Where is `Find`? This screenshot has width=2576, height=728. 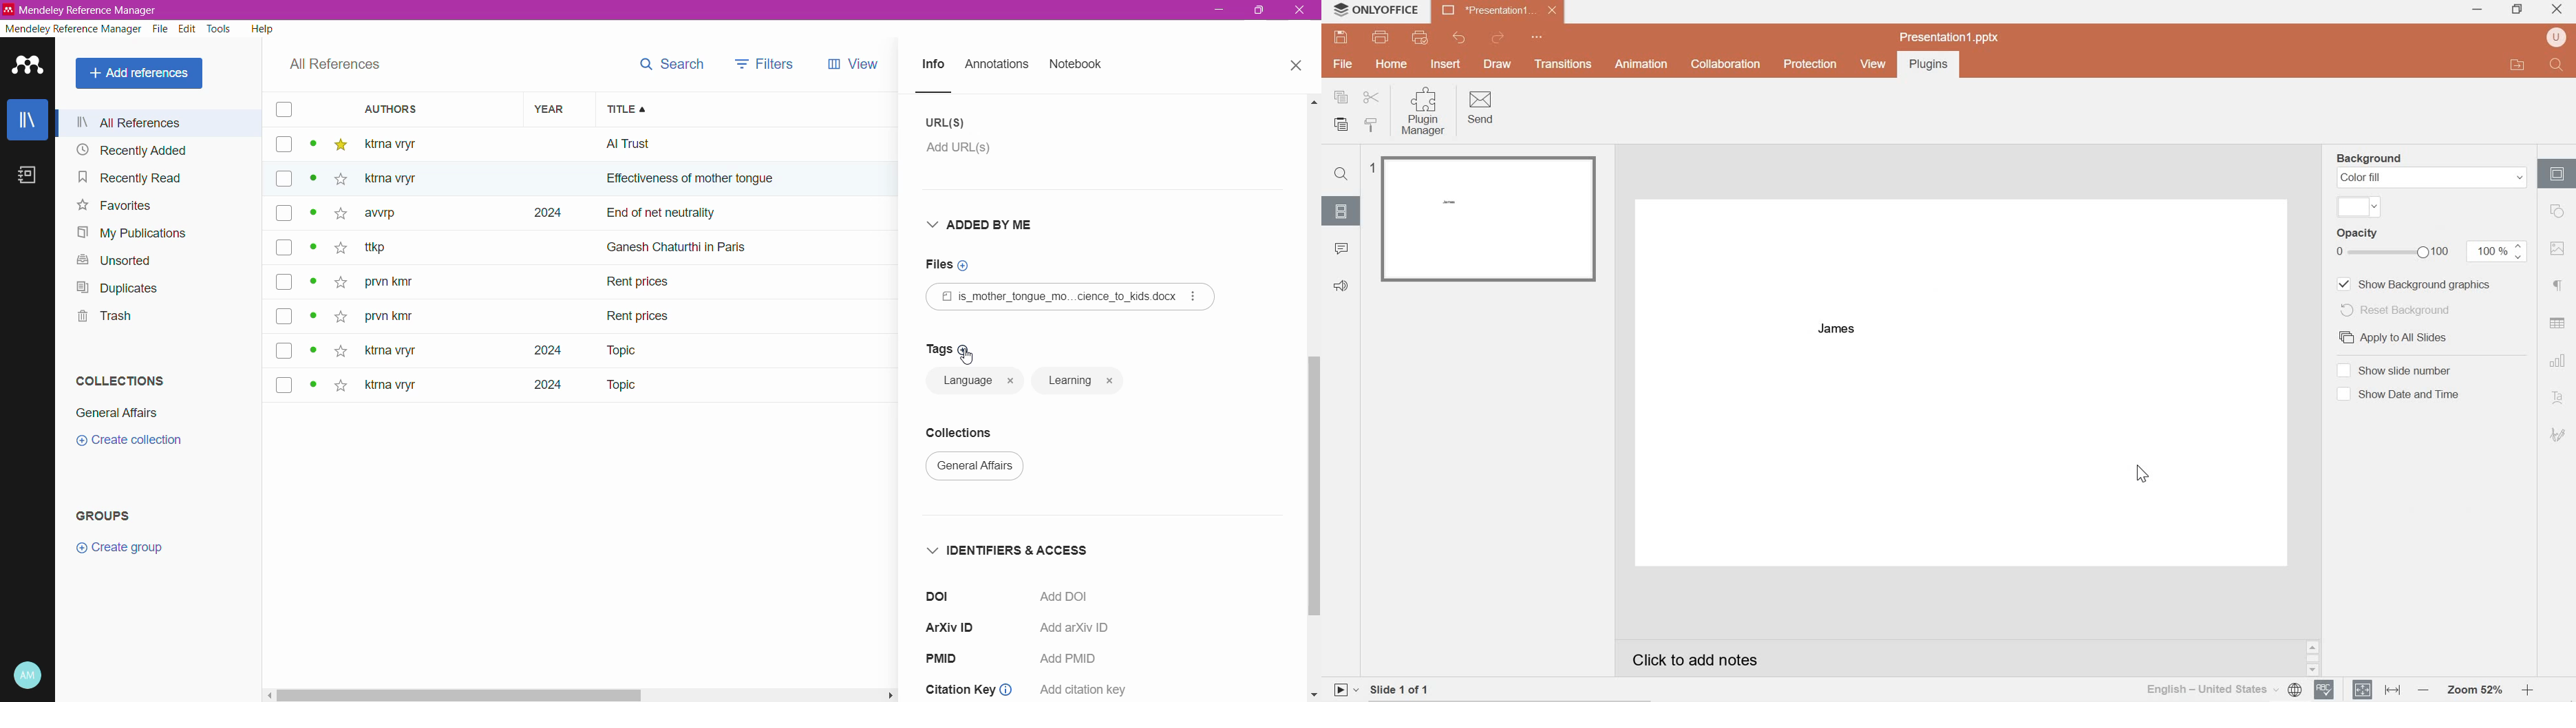
Find is located at coordinates (2557, 64).